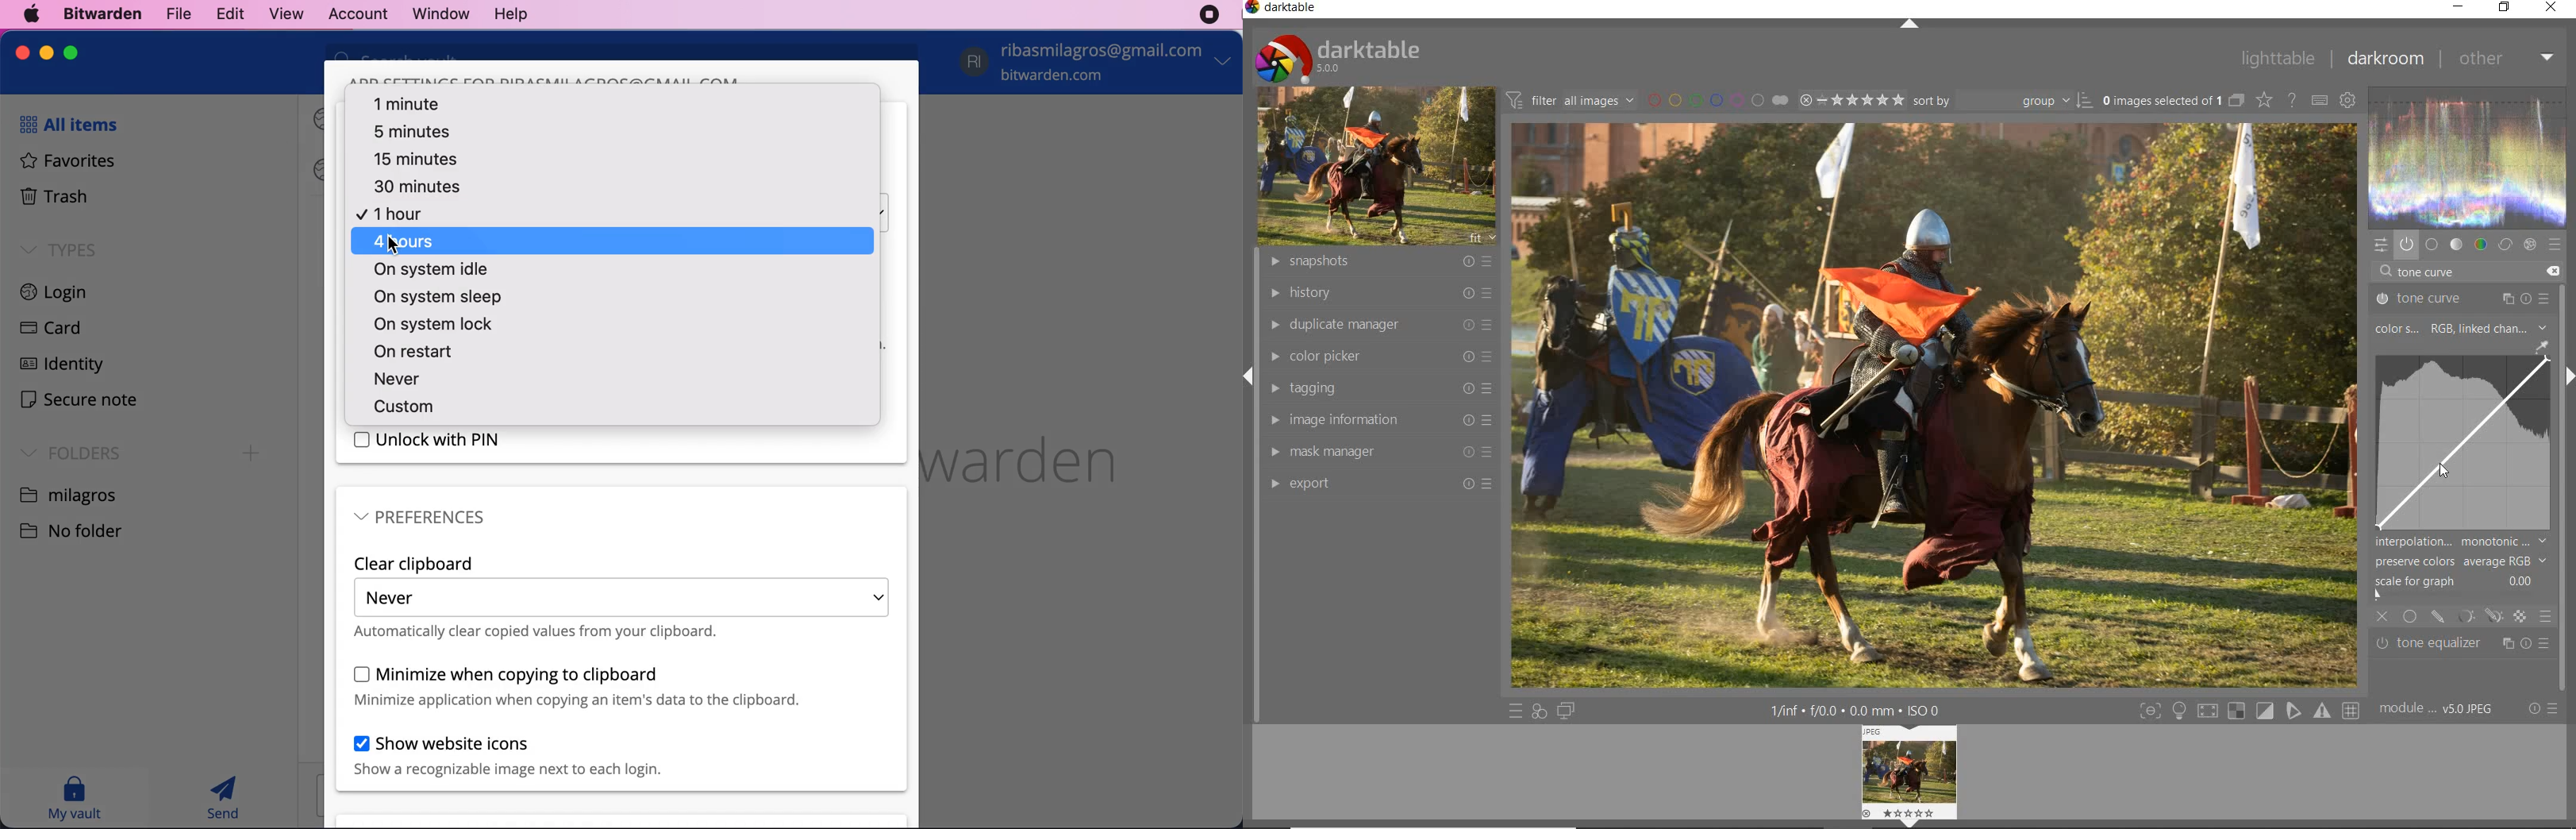 This screenshot has height=840, width=2576. Describe the element at coordinates (69, 294) in the screenshot. I see `login` at that location.